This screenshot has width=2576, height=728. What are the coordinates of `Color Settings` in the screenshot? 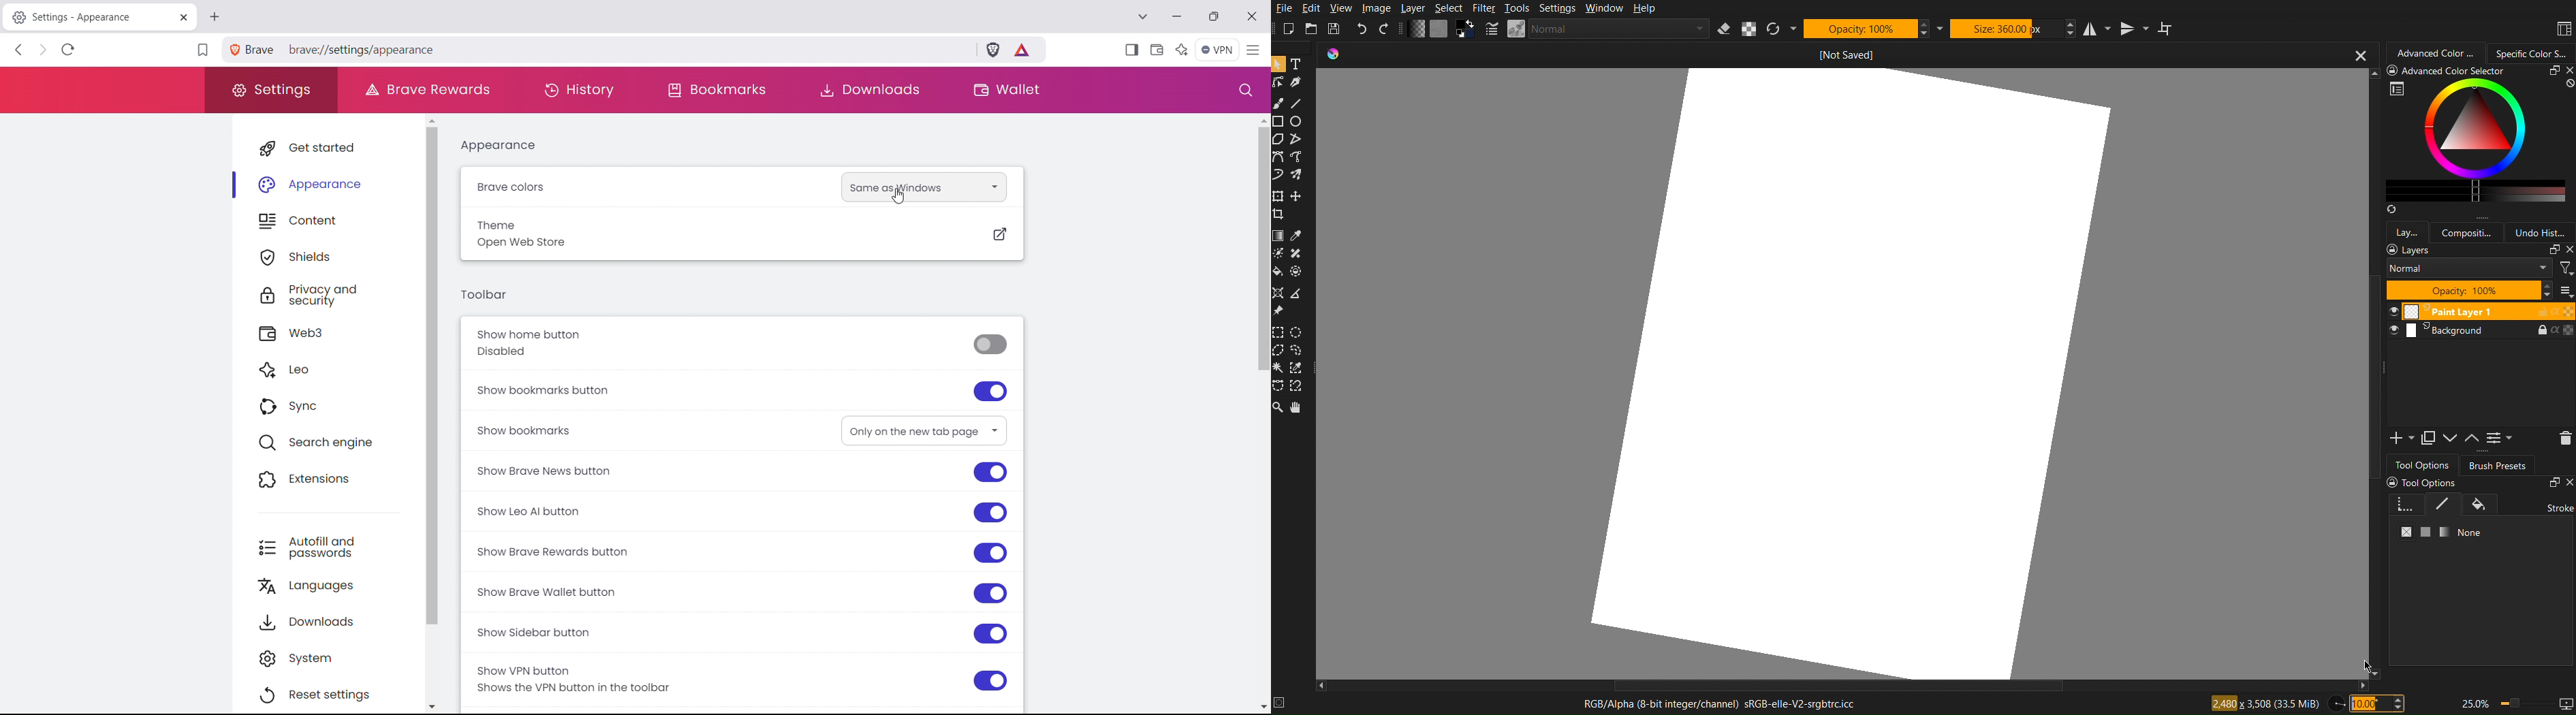 It's located at (1441, 30).